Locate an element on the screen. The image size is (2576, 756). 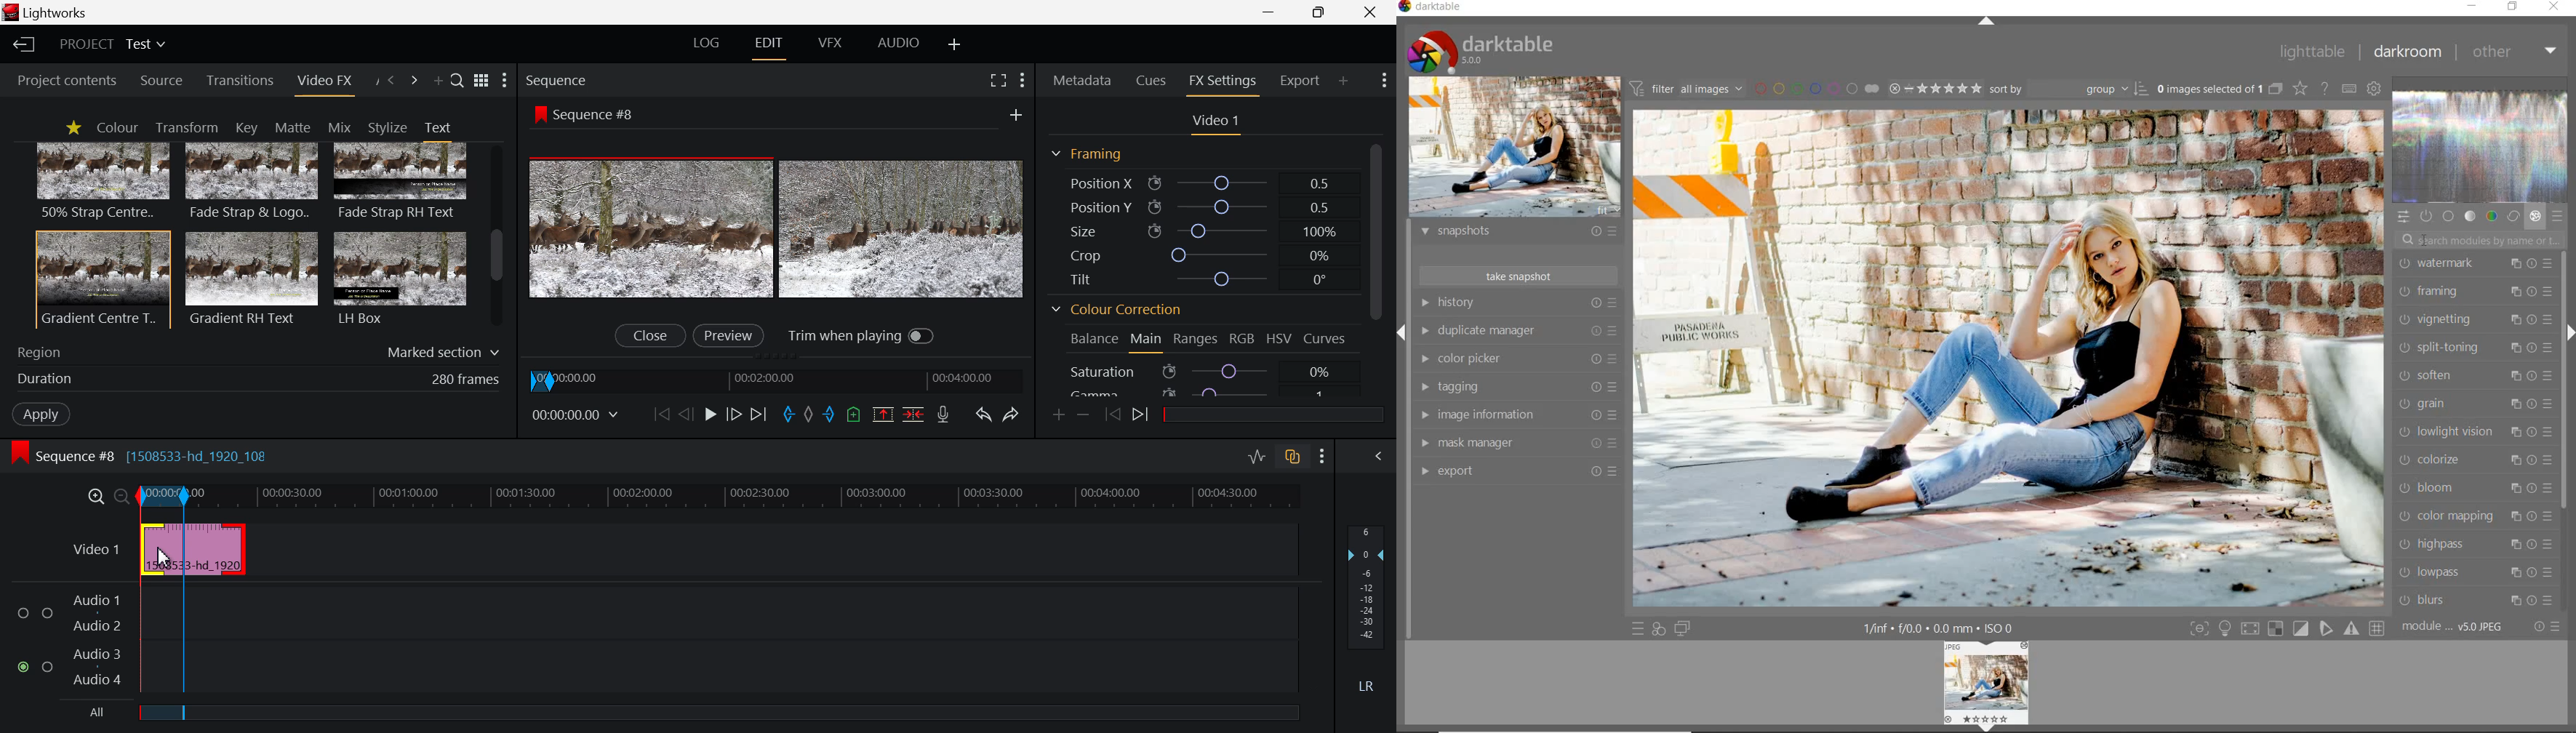
Transform is located at coordinates (191, 128).